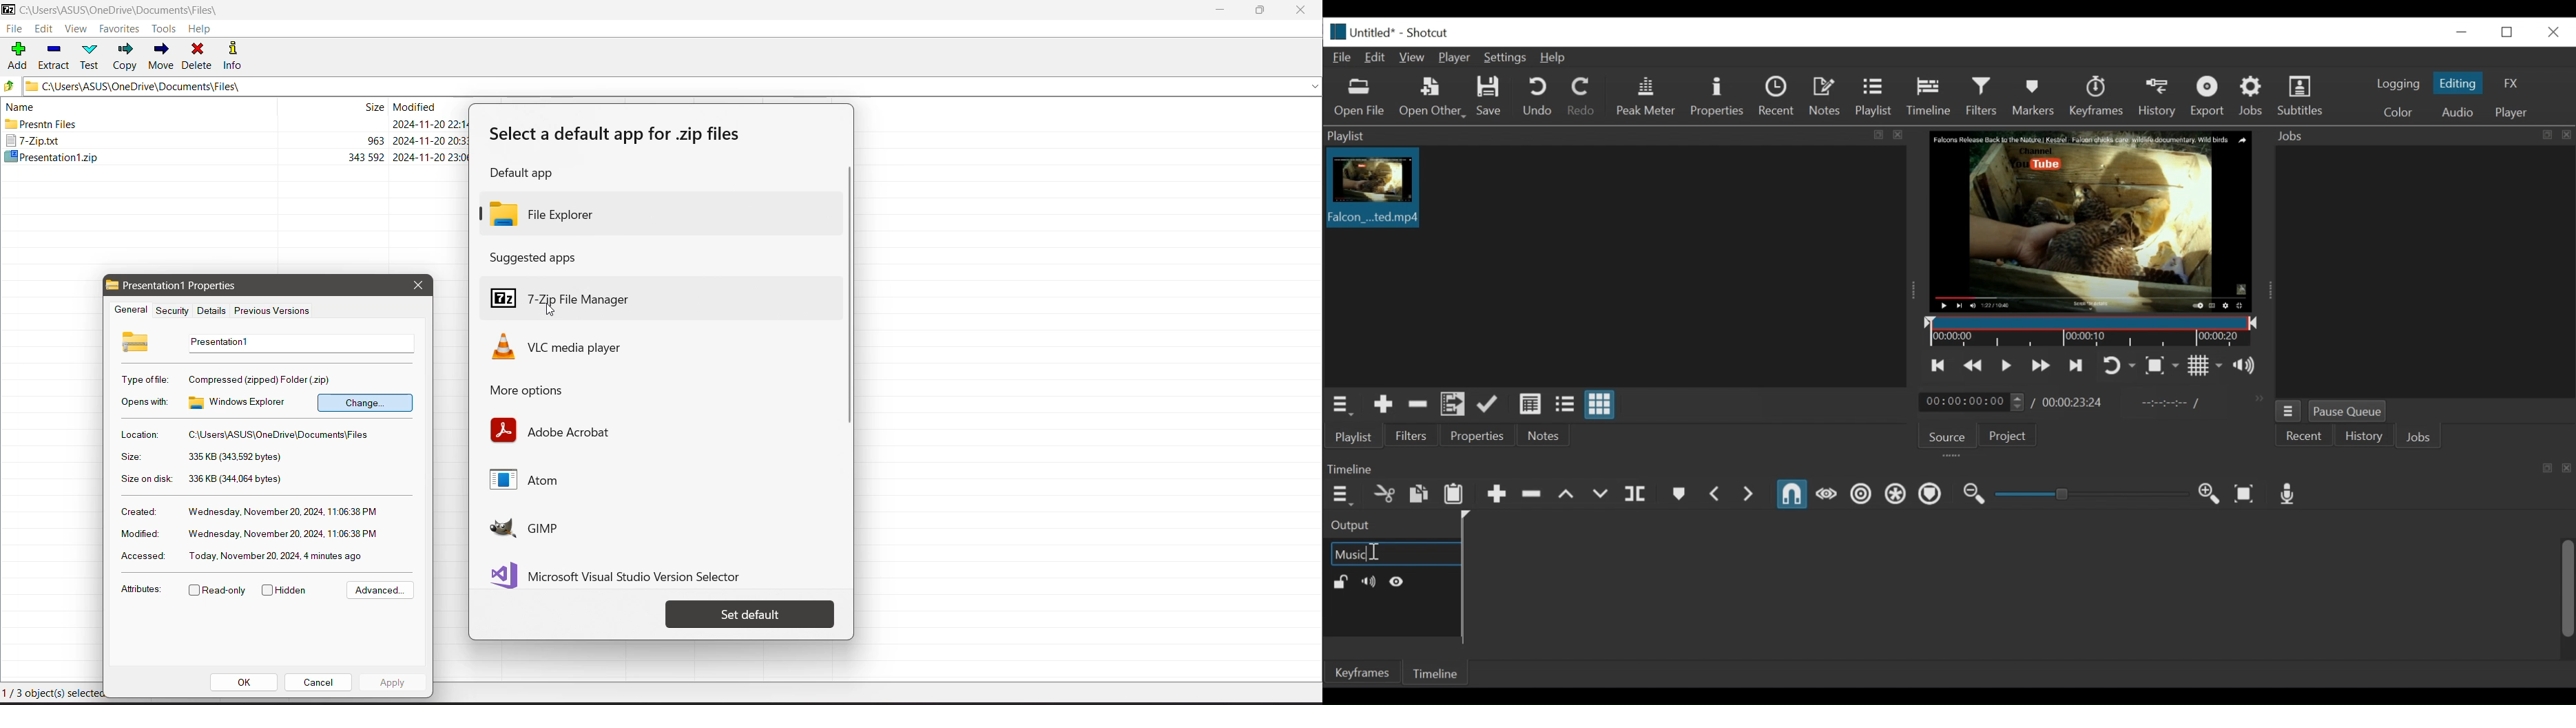  What do you see at coordinates (1394, 553) in the screenshot?
I see `Video track name` at bounding box center [1394, 553].